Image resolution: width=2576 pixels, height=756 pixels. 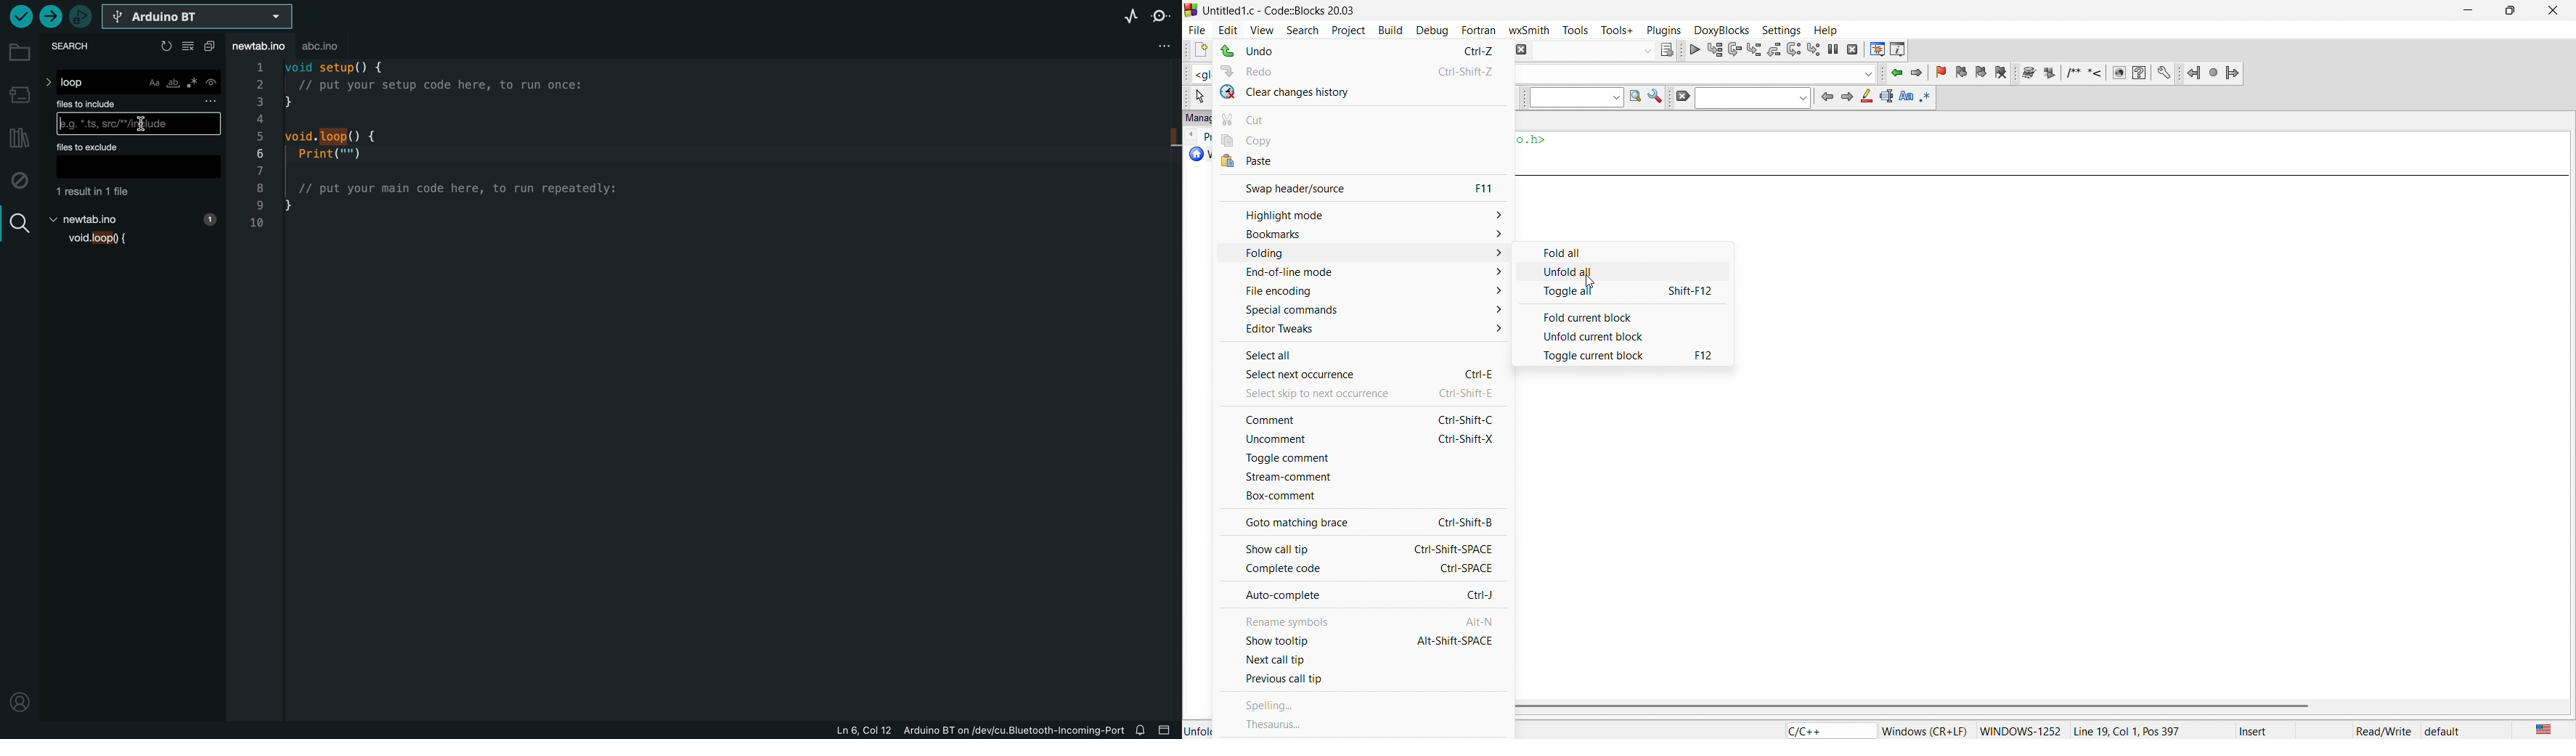 What do you see at coordinates (1297, 28) in the screenshot?
I see `search` at bounding box center [1297, 28].